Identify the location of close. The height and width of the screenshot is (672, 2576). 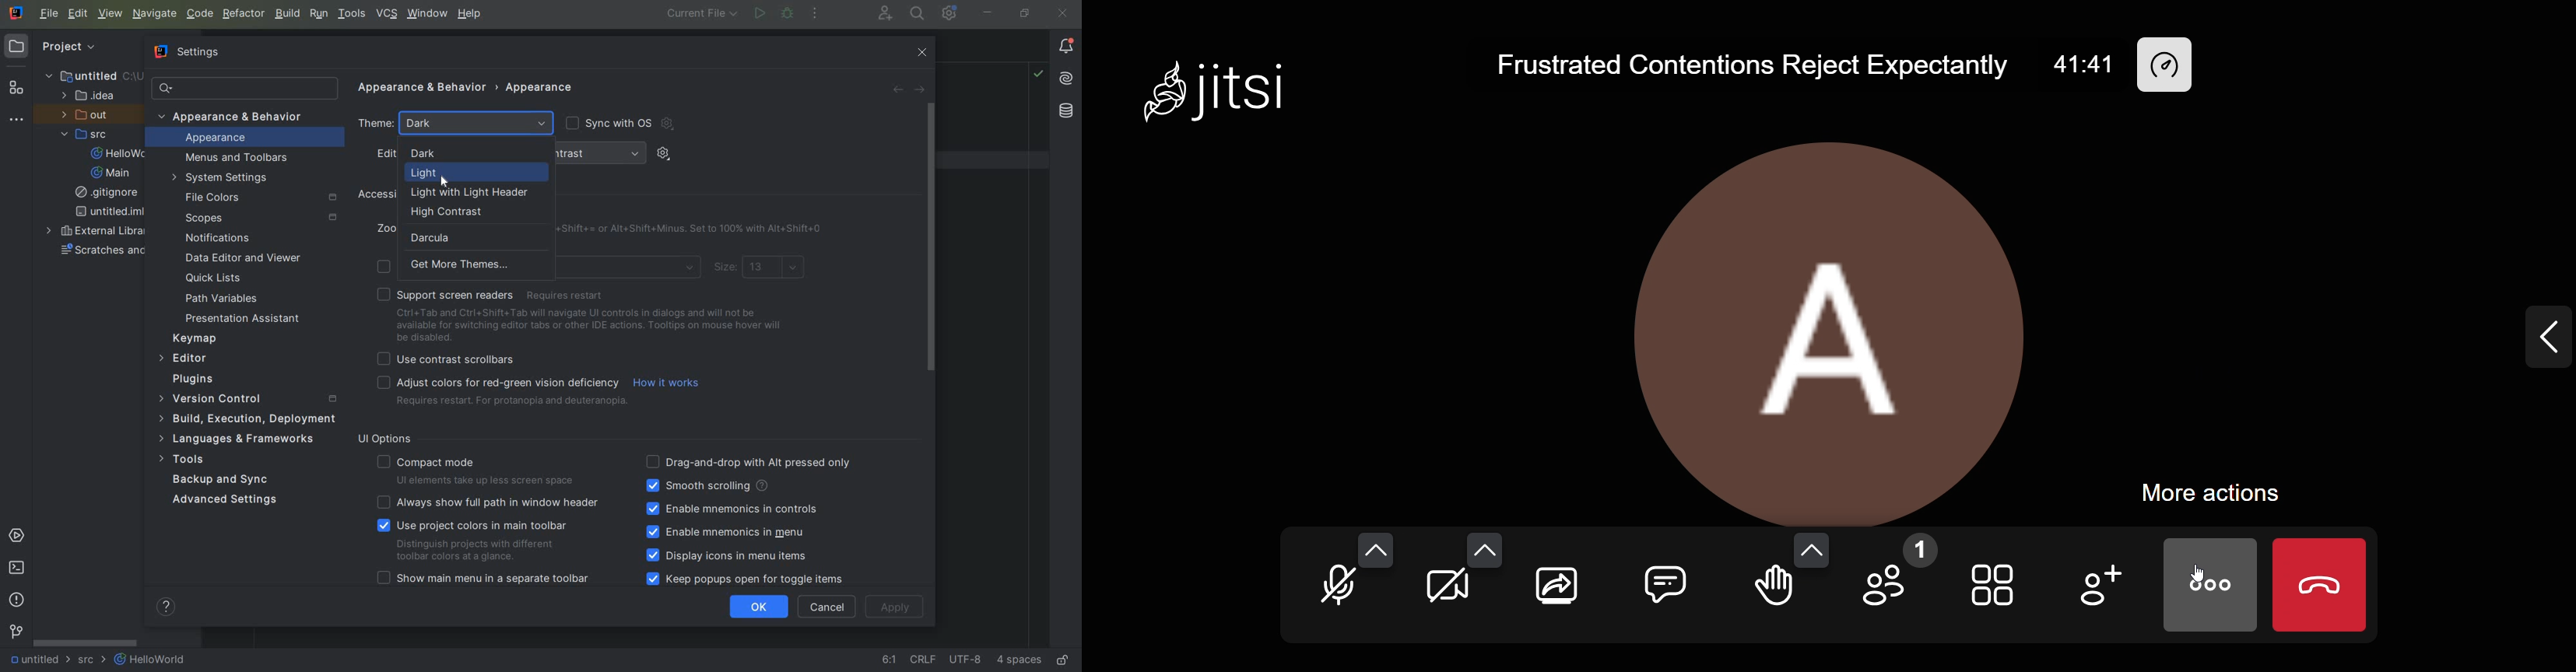
(925, 53).